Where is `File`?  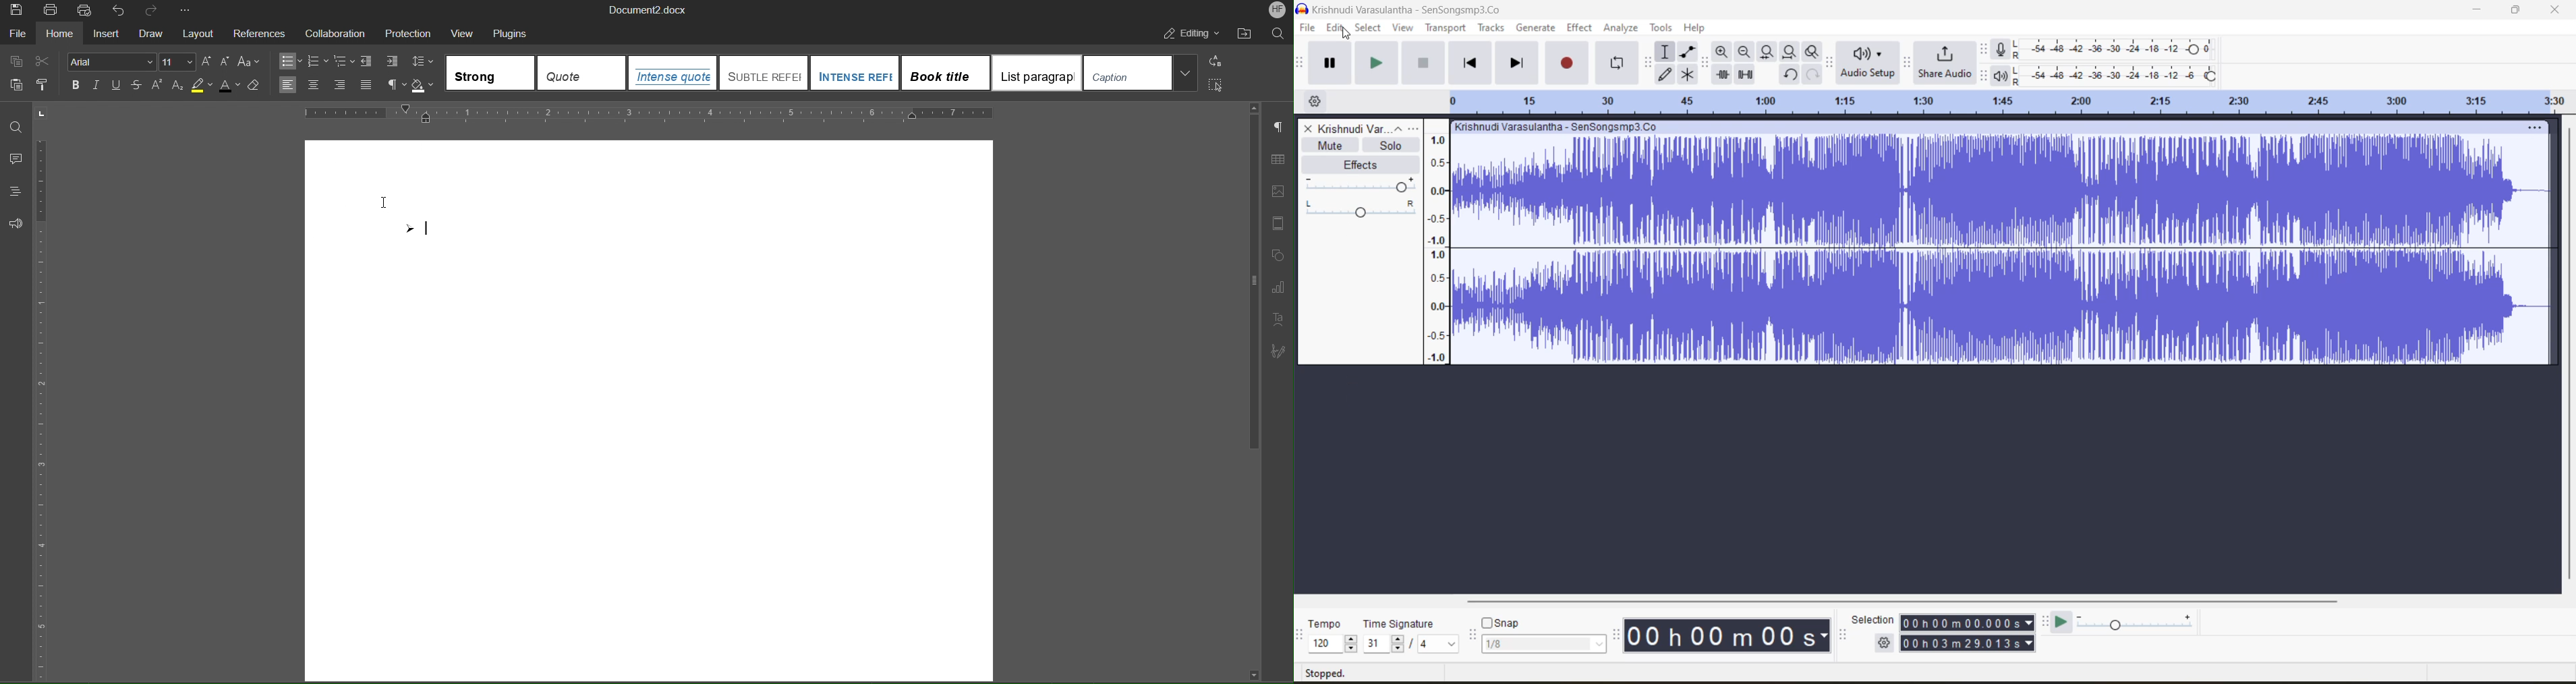 File is located at coordinates (19, 35).